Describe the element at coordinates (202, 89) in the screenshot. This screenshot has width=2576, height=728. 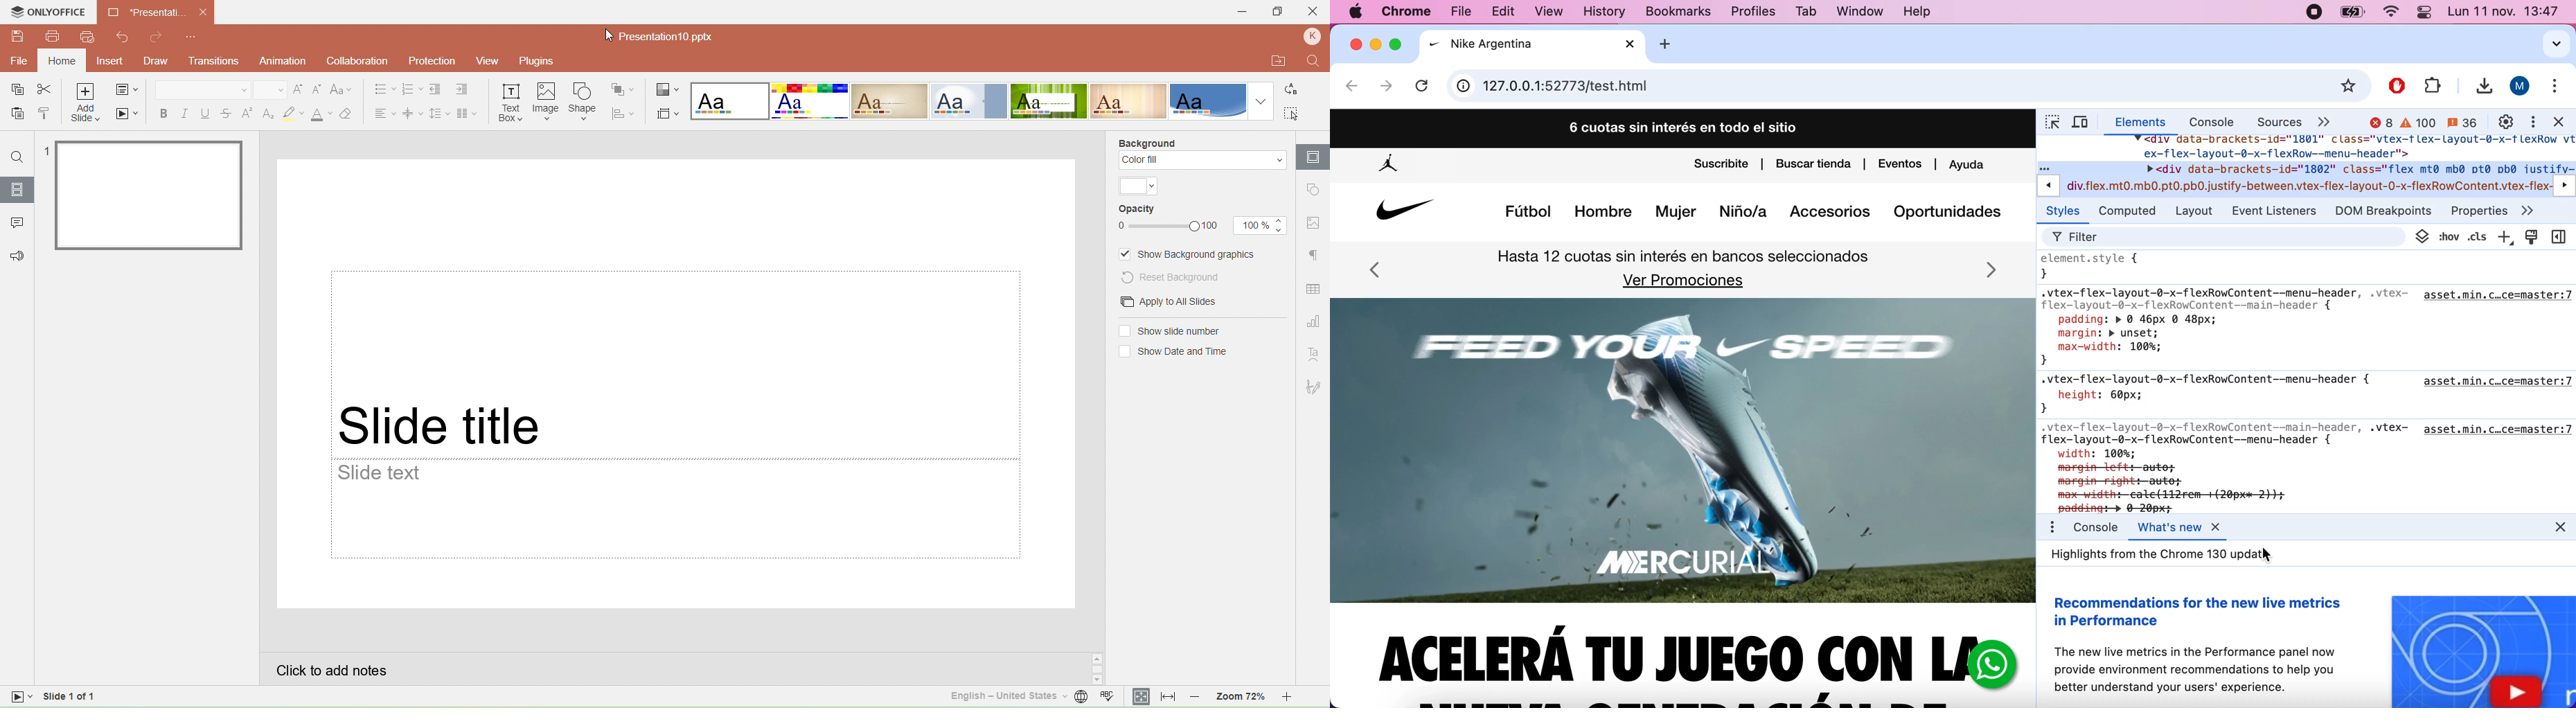
I see `Font` at that location.